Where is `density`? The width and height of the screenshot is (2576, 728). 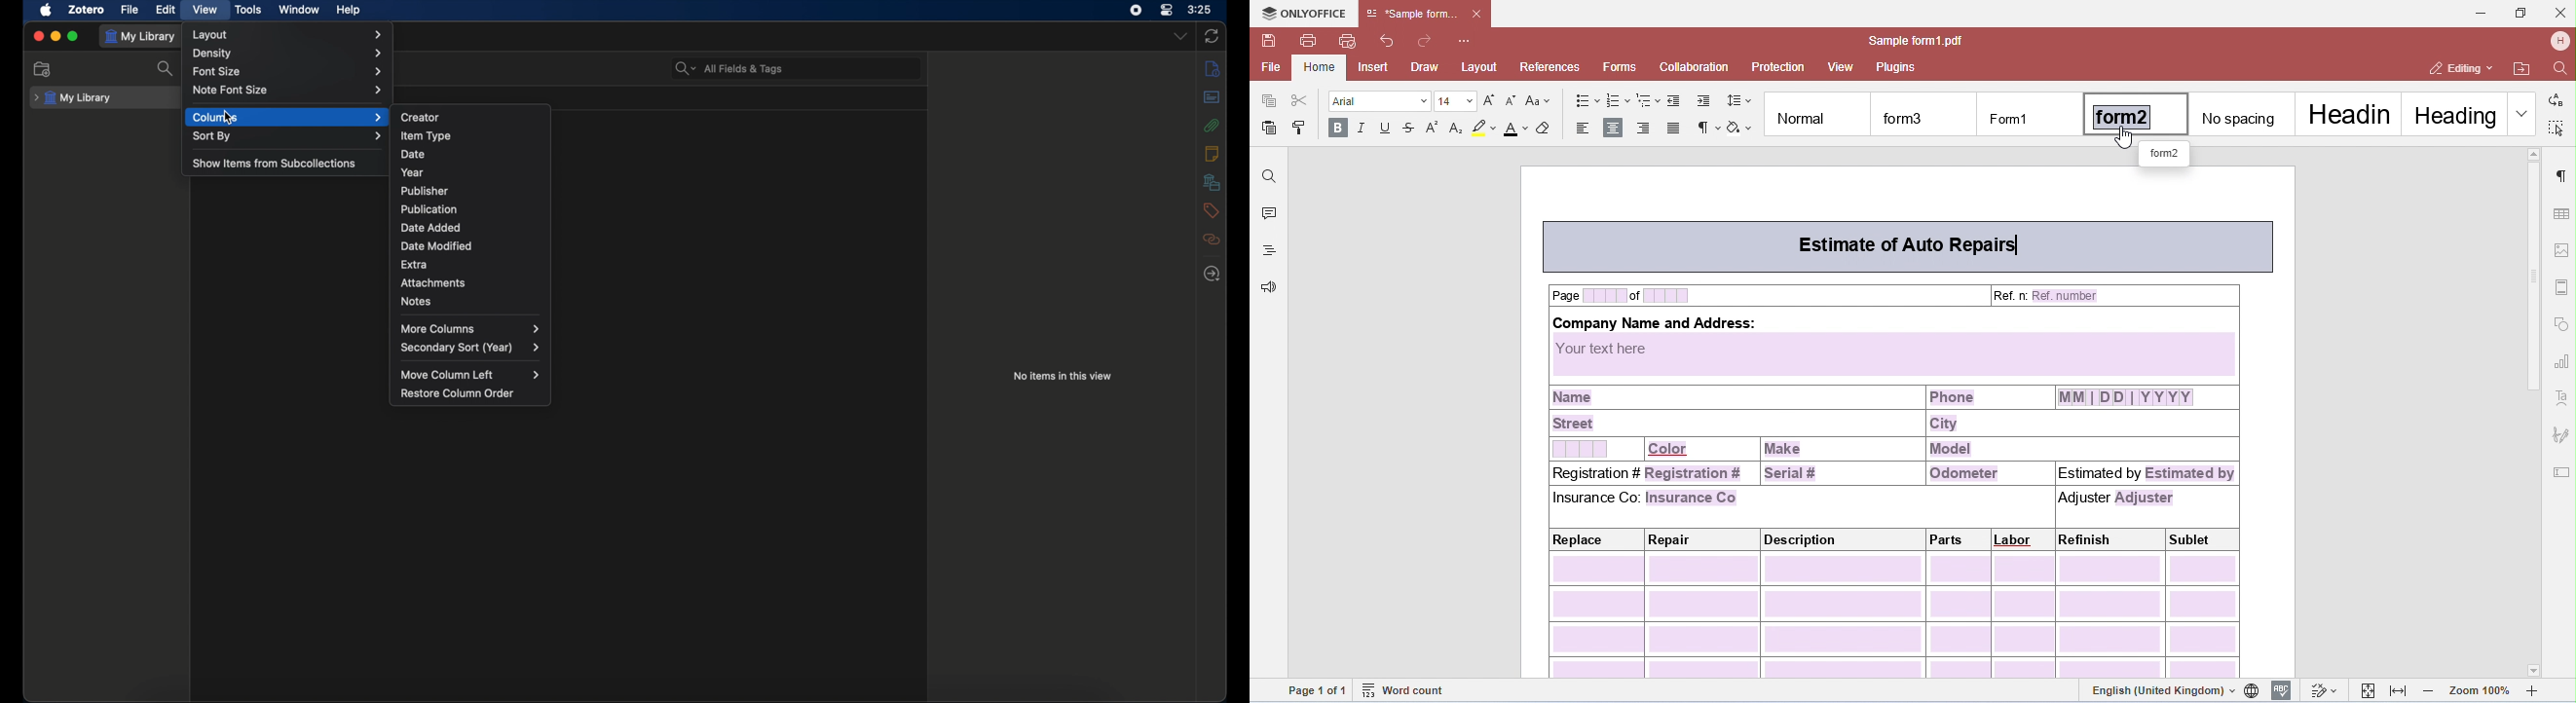 density is located at coordinates (290, 53).